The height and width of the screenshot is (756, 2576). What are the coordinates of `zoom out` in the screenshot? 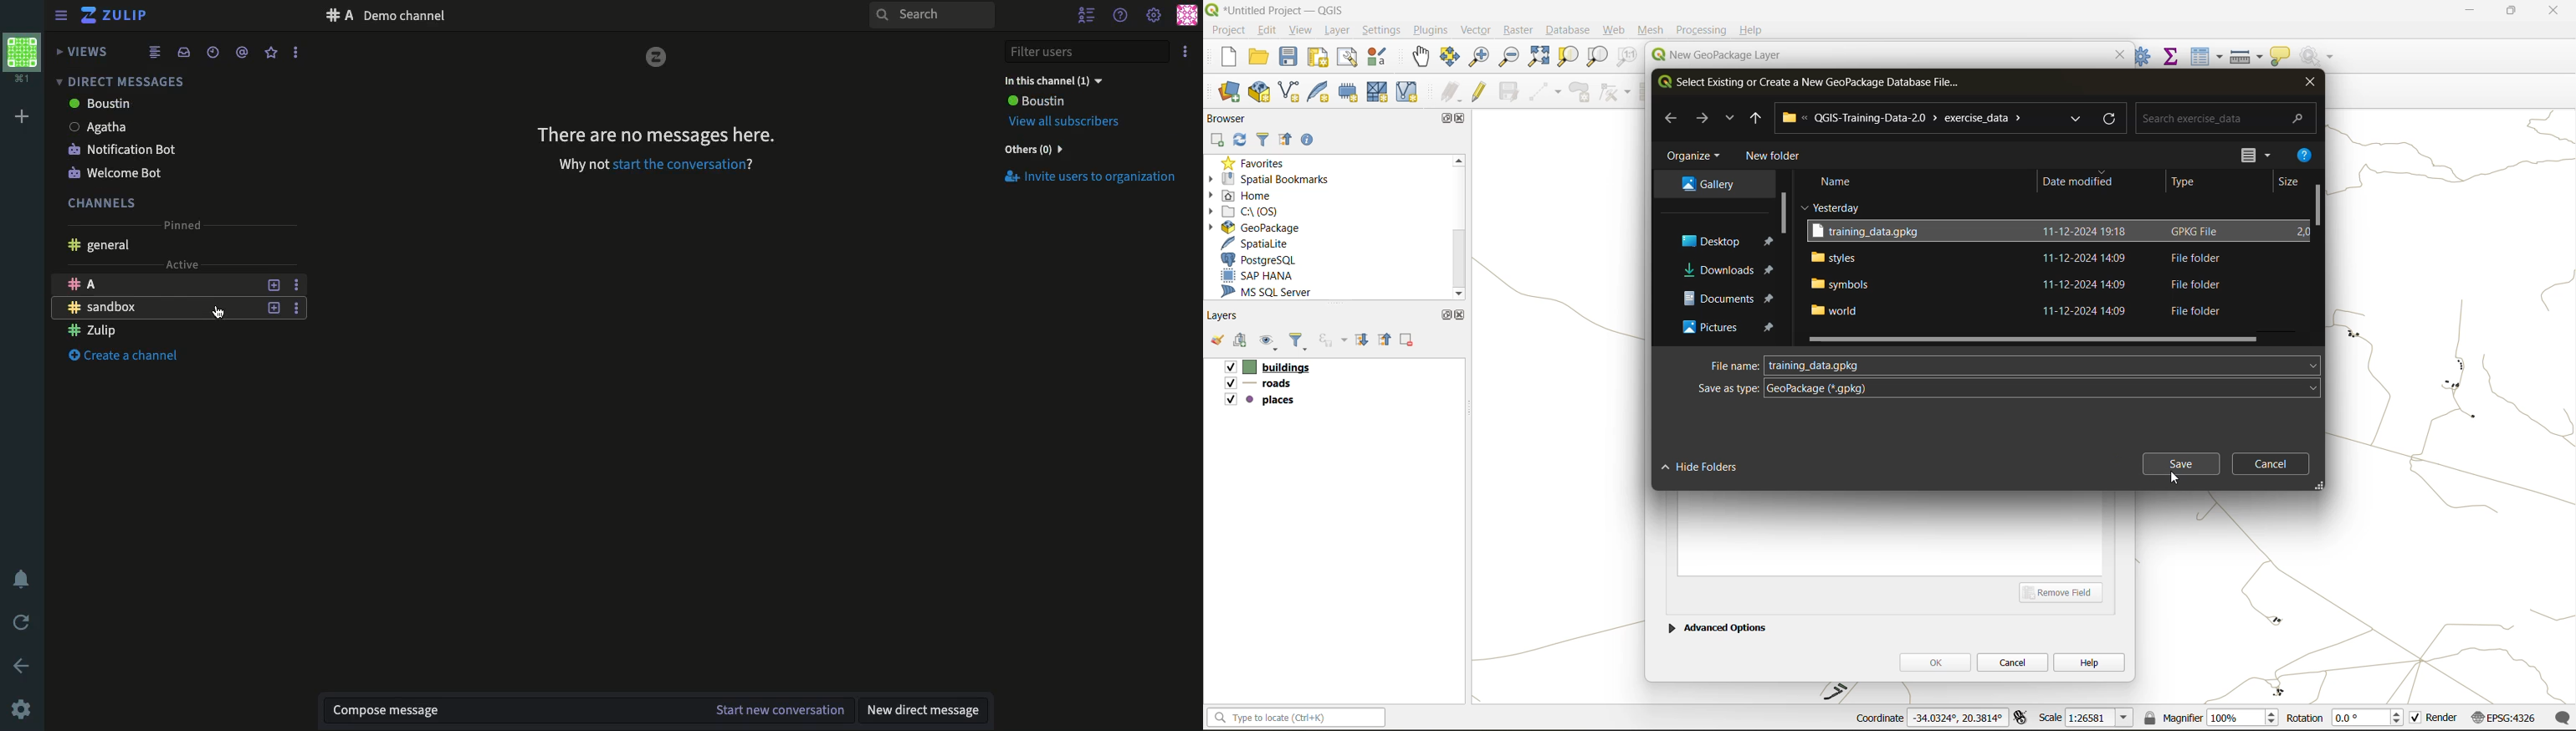 It's located at (1507, 59).